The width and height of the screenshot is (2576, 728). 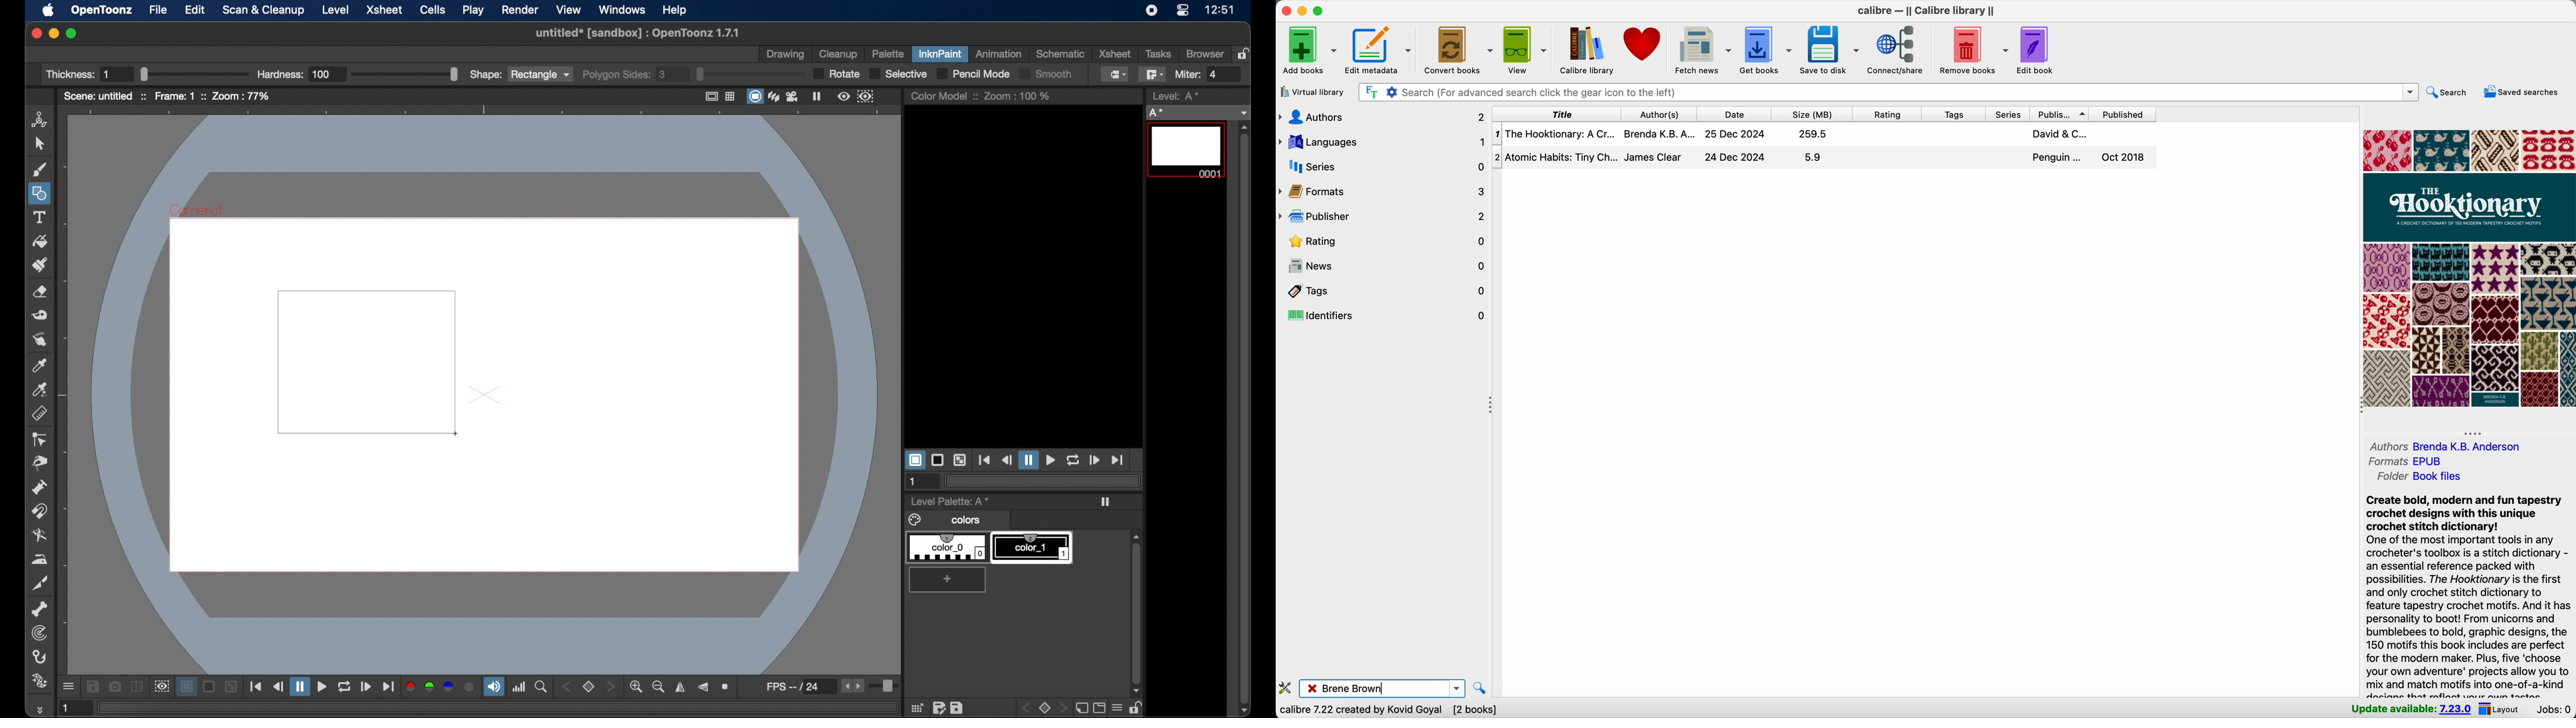 What do you see at coordinates (1929, 11) in the screenshot?
I see `Calibre` at bounding box center [1929, 11].